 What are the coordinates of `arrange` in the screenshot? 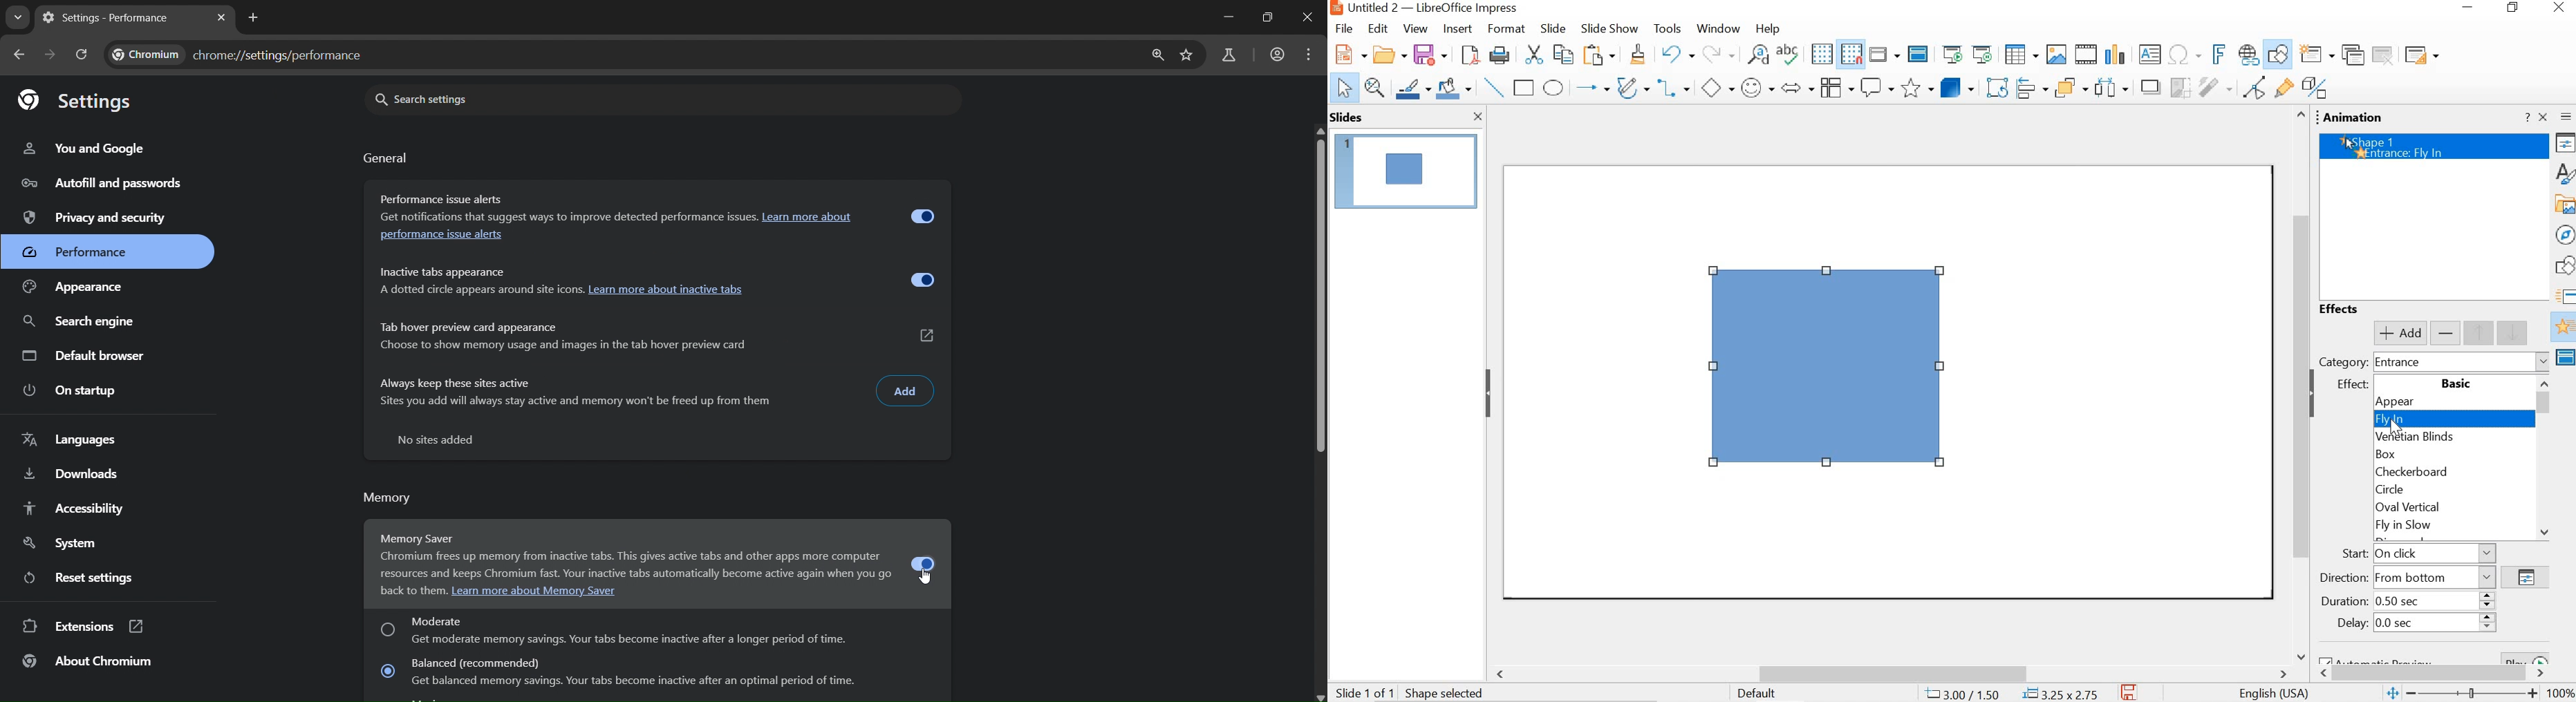 It's located at (2074, 86).